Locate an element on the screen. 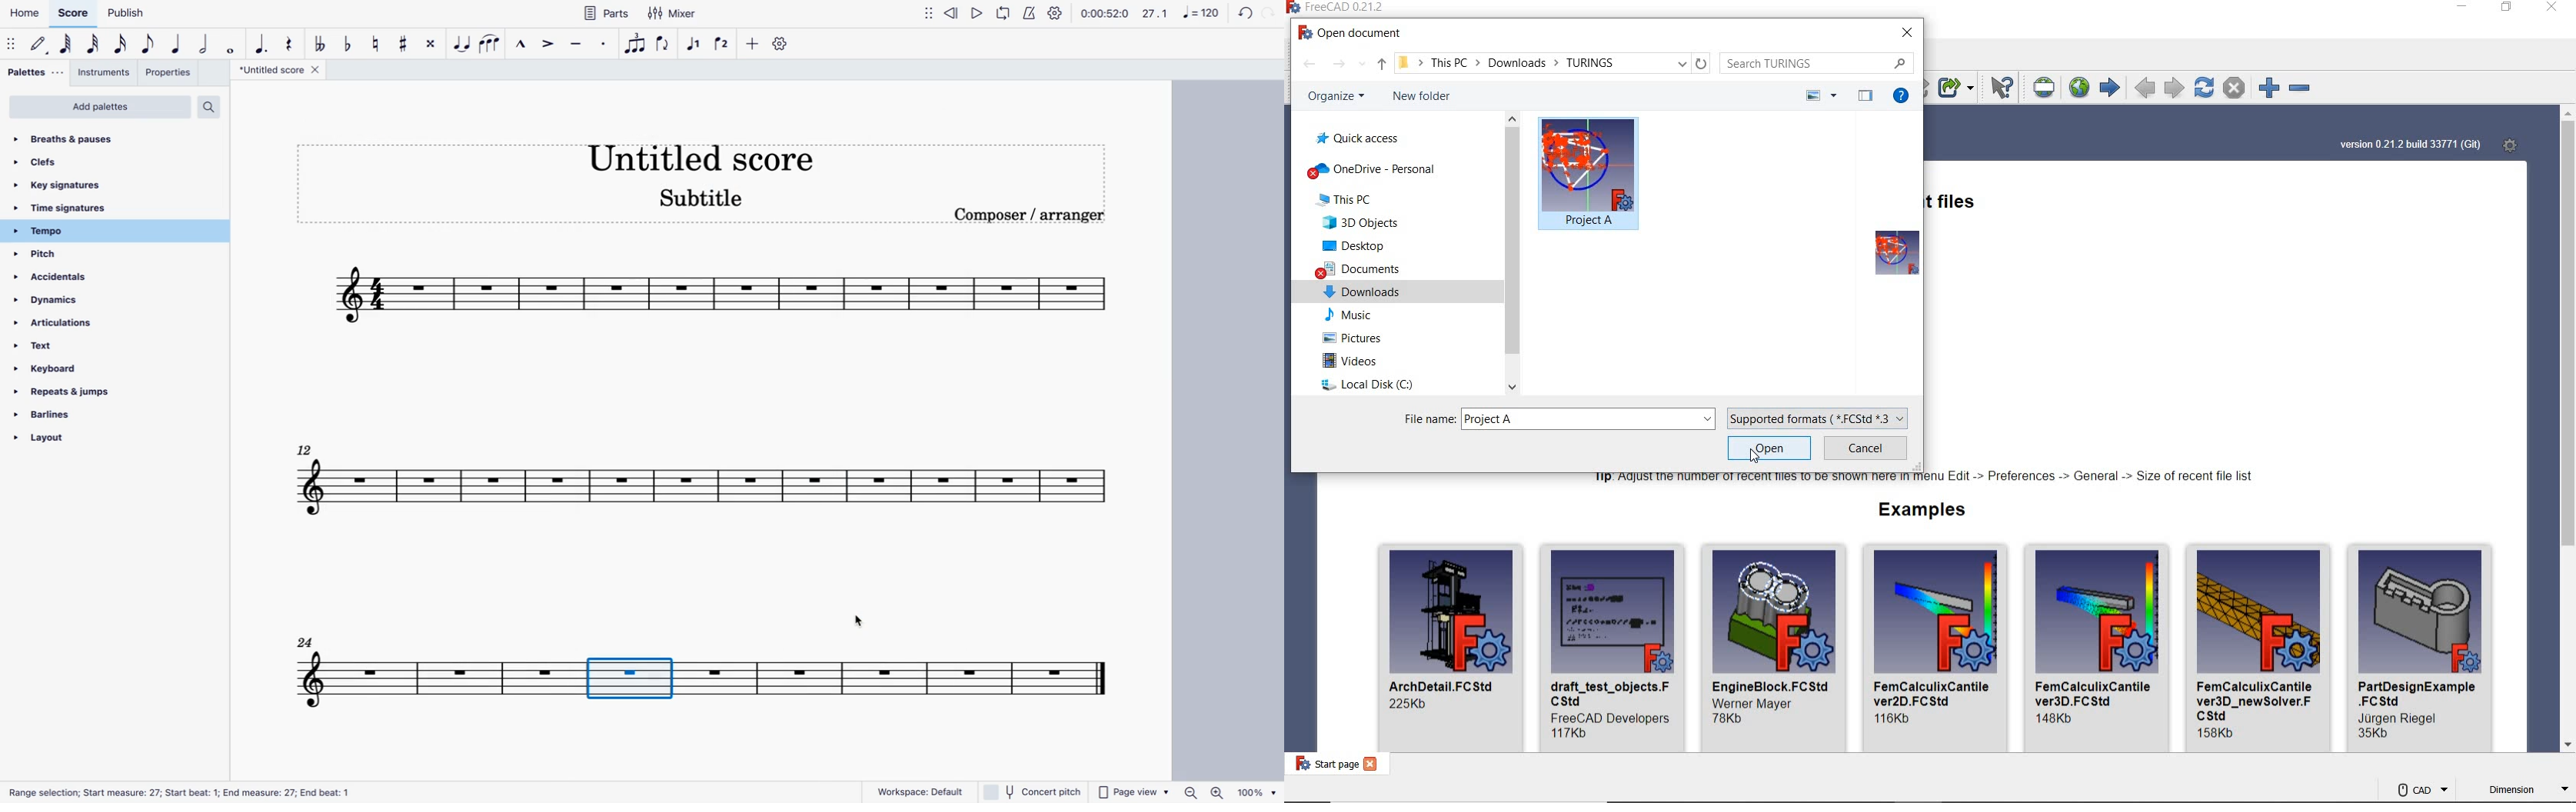  REFRESH WEBPAGE is located at coordinates (2203, 86).